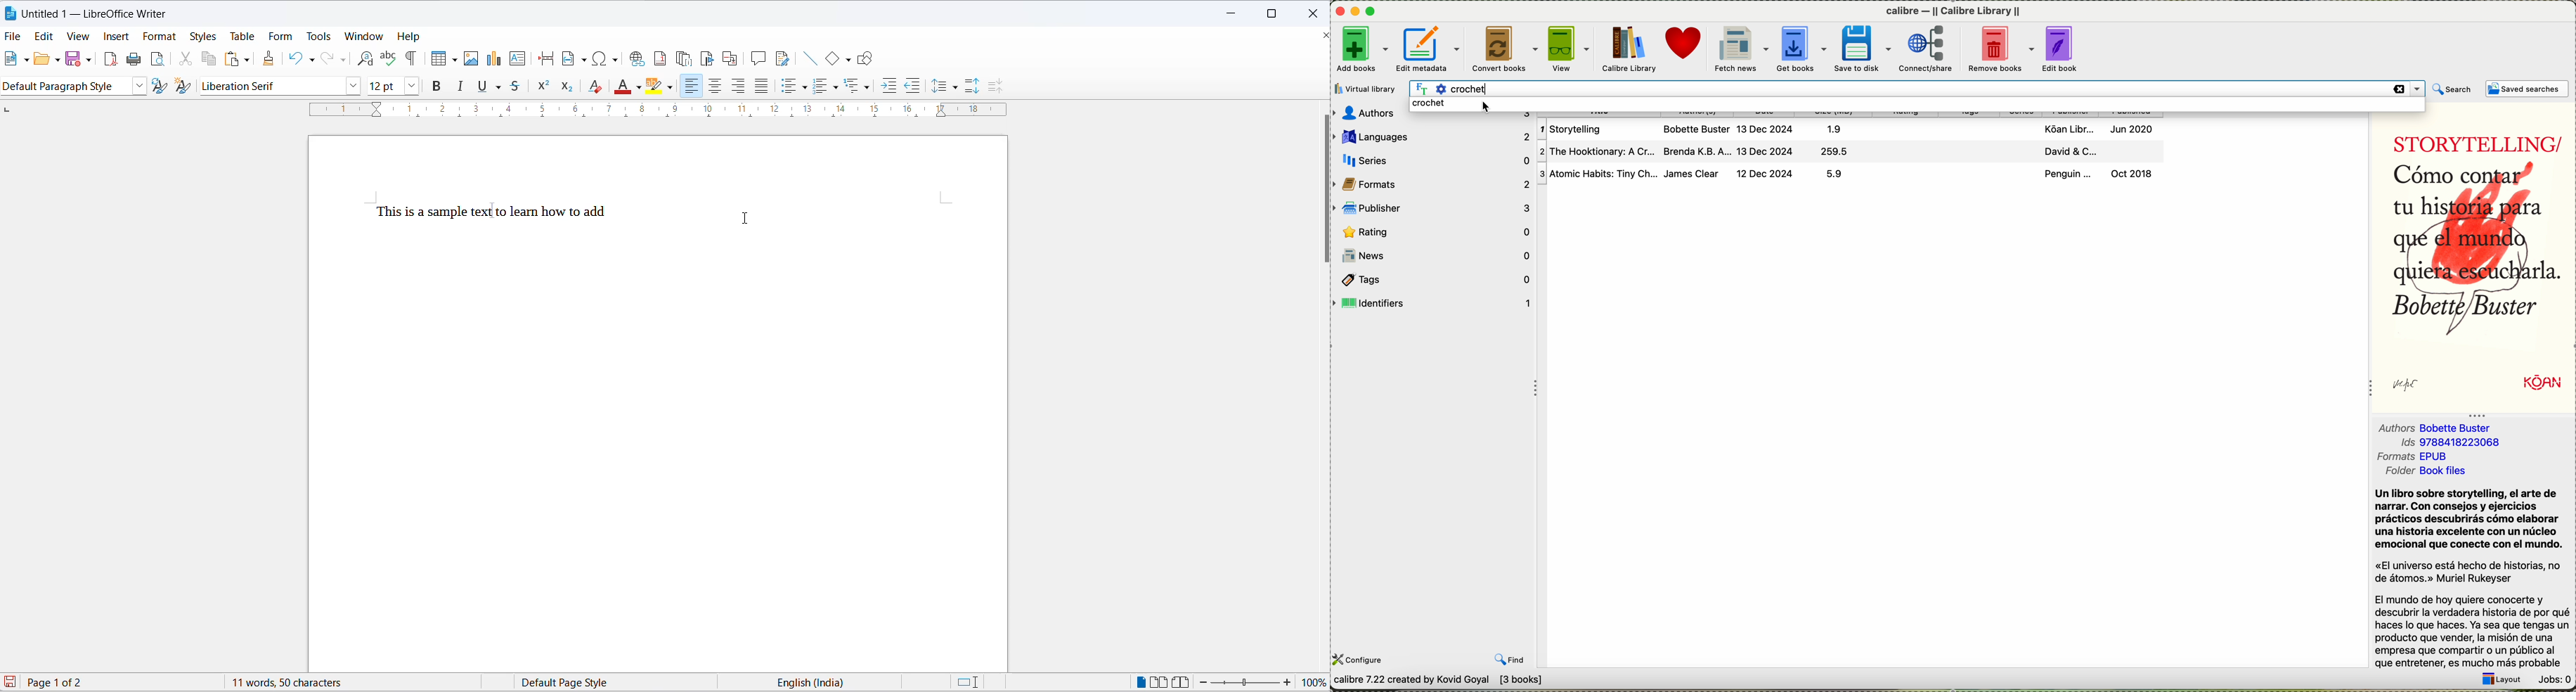  Describe the element at coordinates (1768, 175) in the screenshot. I see `12 Dec 2024` at that location.